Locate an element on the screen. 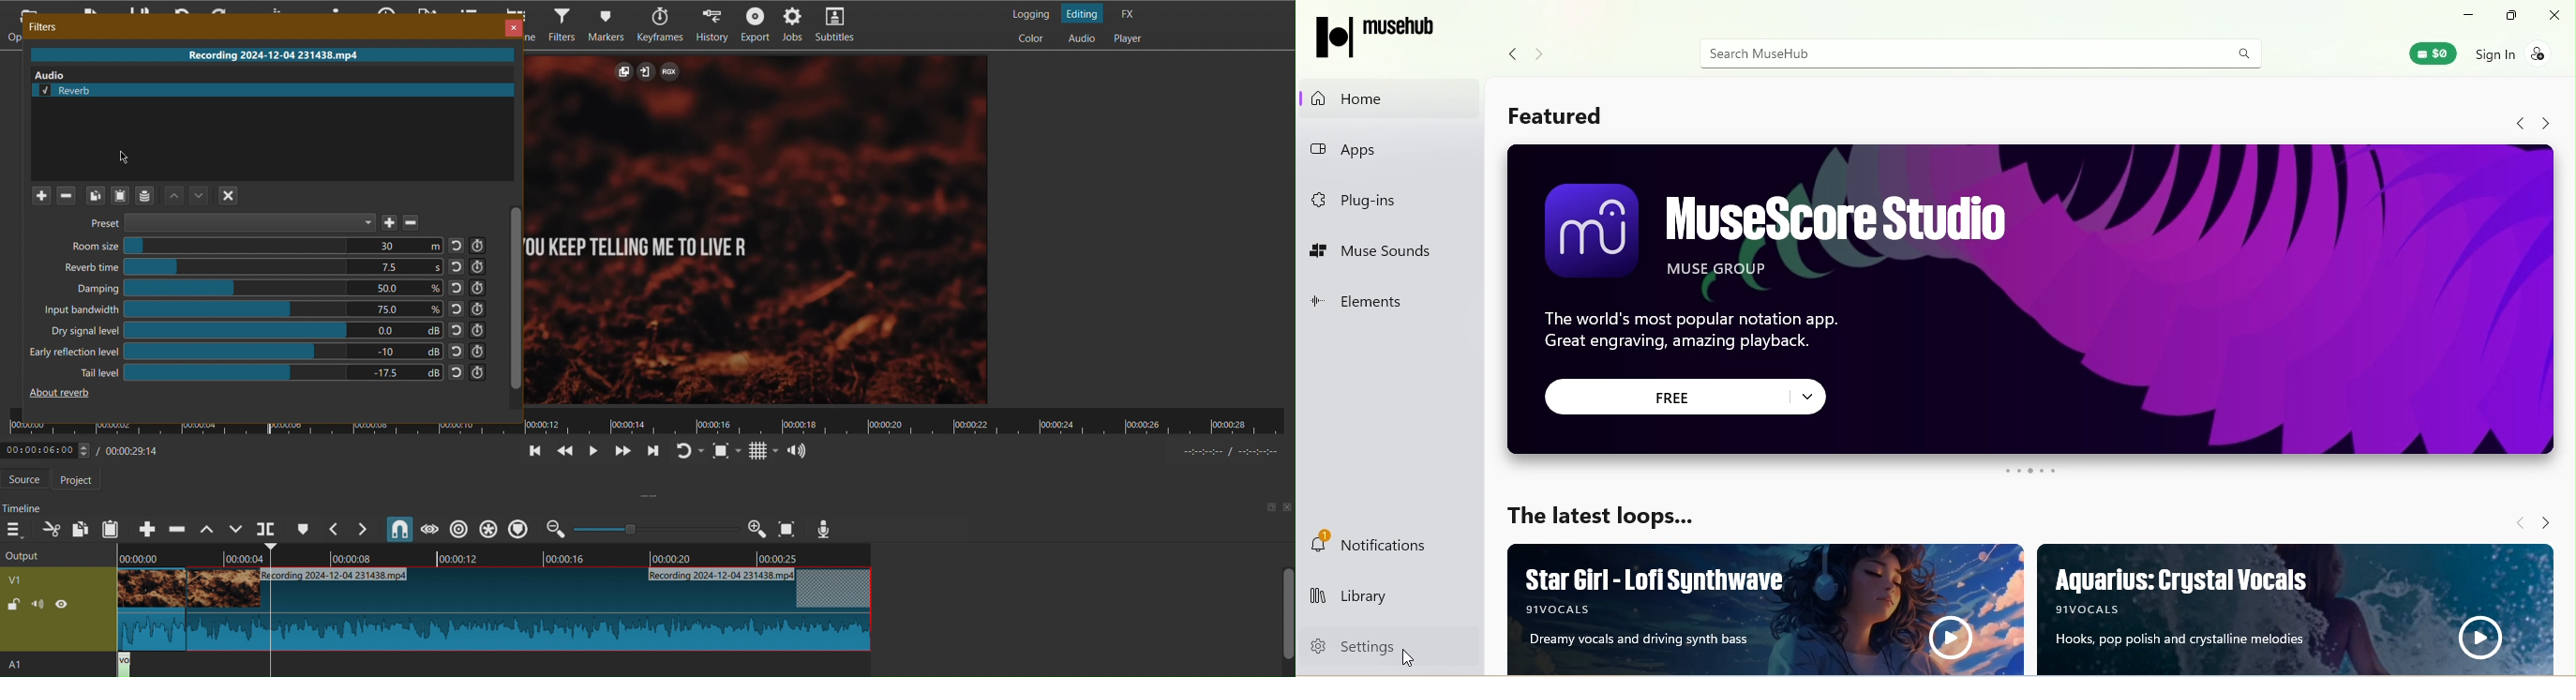 The width and height of the screenshot is (2576, 700). Layer is located at coordinates (145, 195).